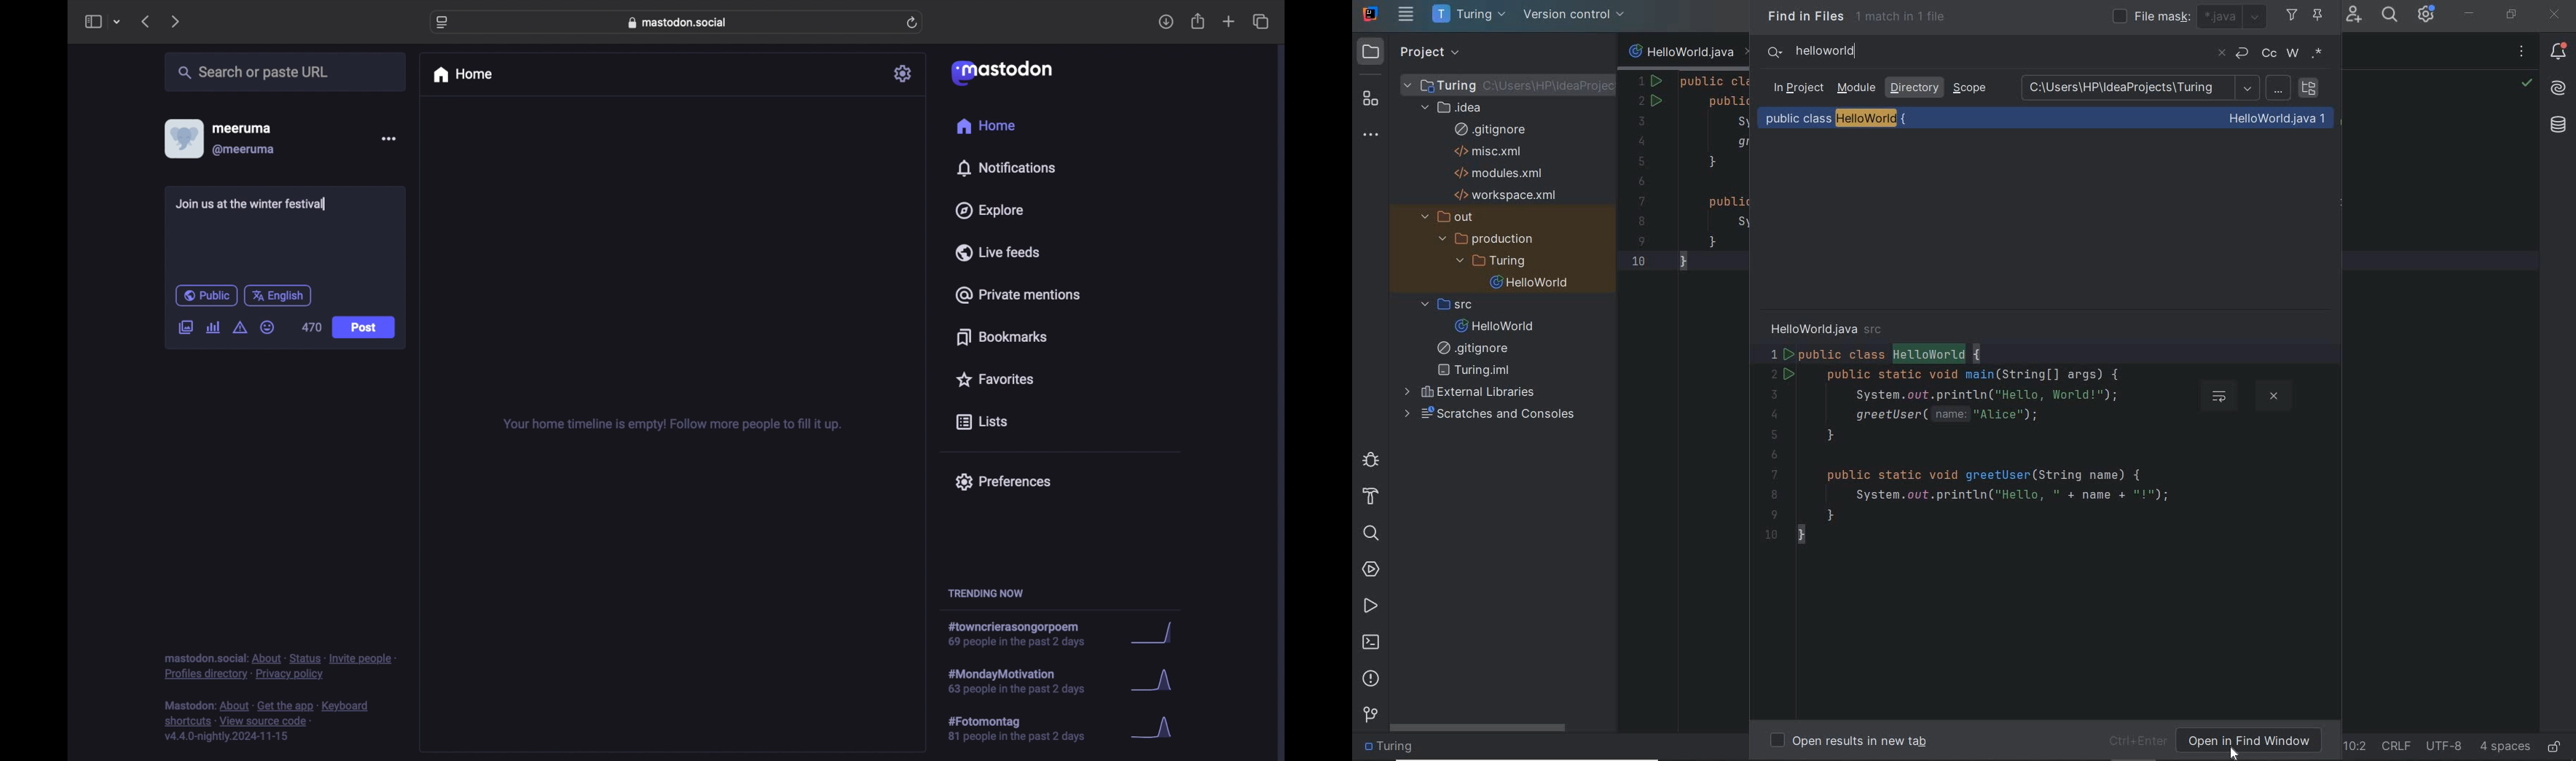 This screenshot has width=2576, height=784. Describe the element at coordinates (982, 423) in the screenshot. I see `lists` at that location.